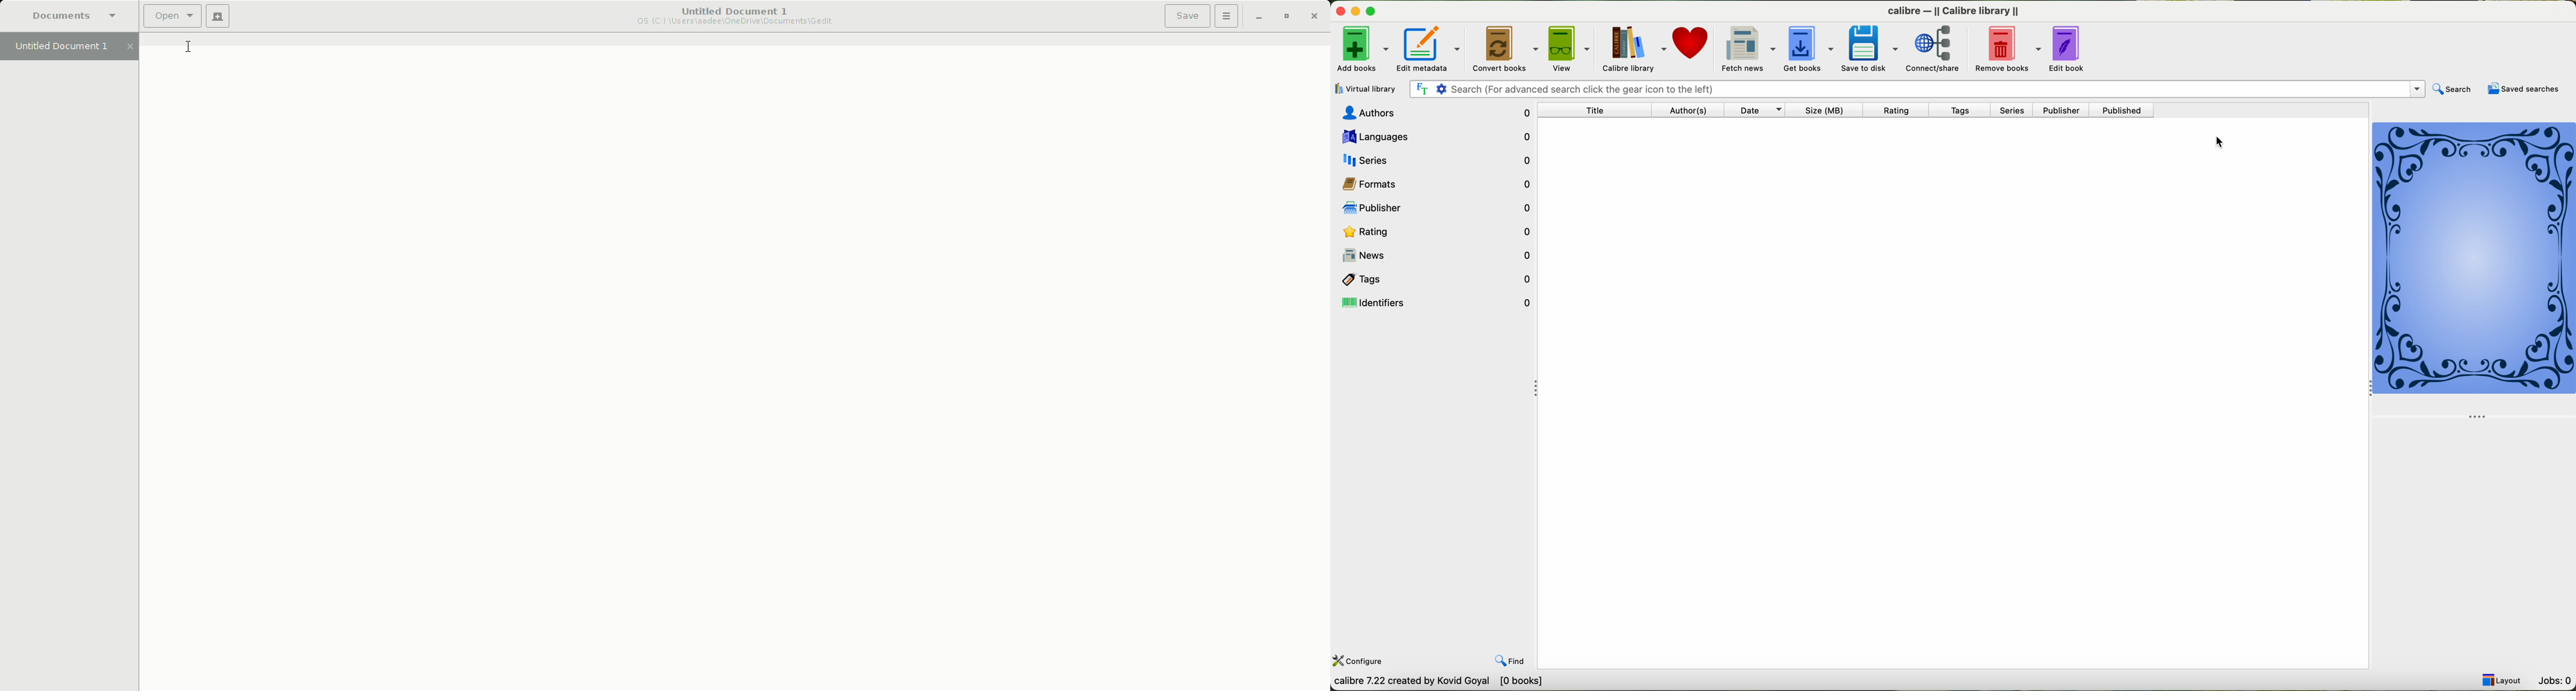 The width and height of the screenshot is (2576, 700). What do you see at coordinates (1568, 48) in the screenshot?
I see `view` at bounding box center [1568, 48].